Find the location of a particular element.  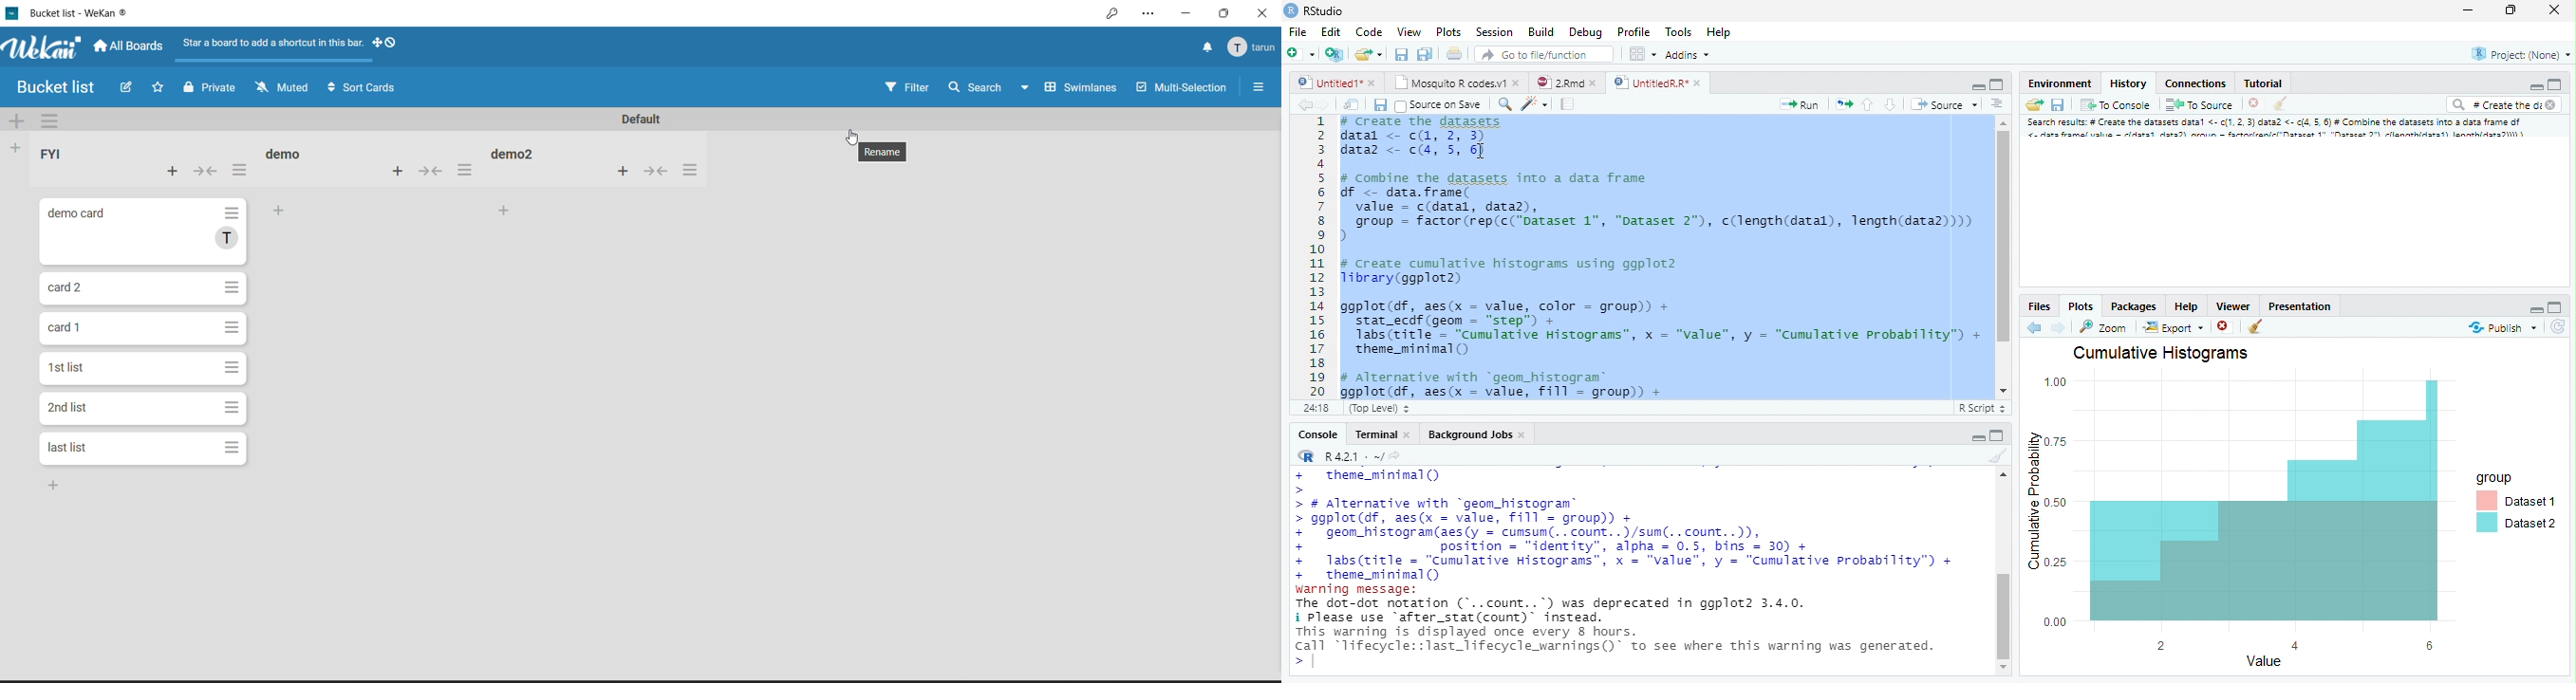

Source on Save is located at coordinates (1438, 106).